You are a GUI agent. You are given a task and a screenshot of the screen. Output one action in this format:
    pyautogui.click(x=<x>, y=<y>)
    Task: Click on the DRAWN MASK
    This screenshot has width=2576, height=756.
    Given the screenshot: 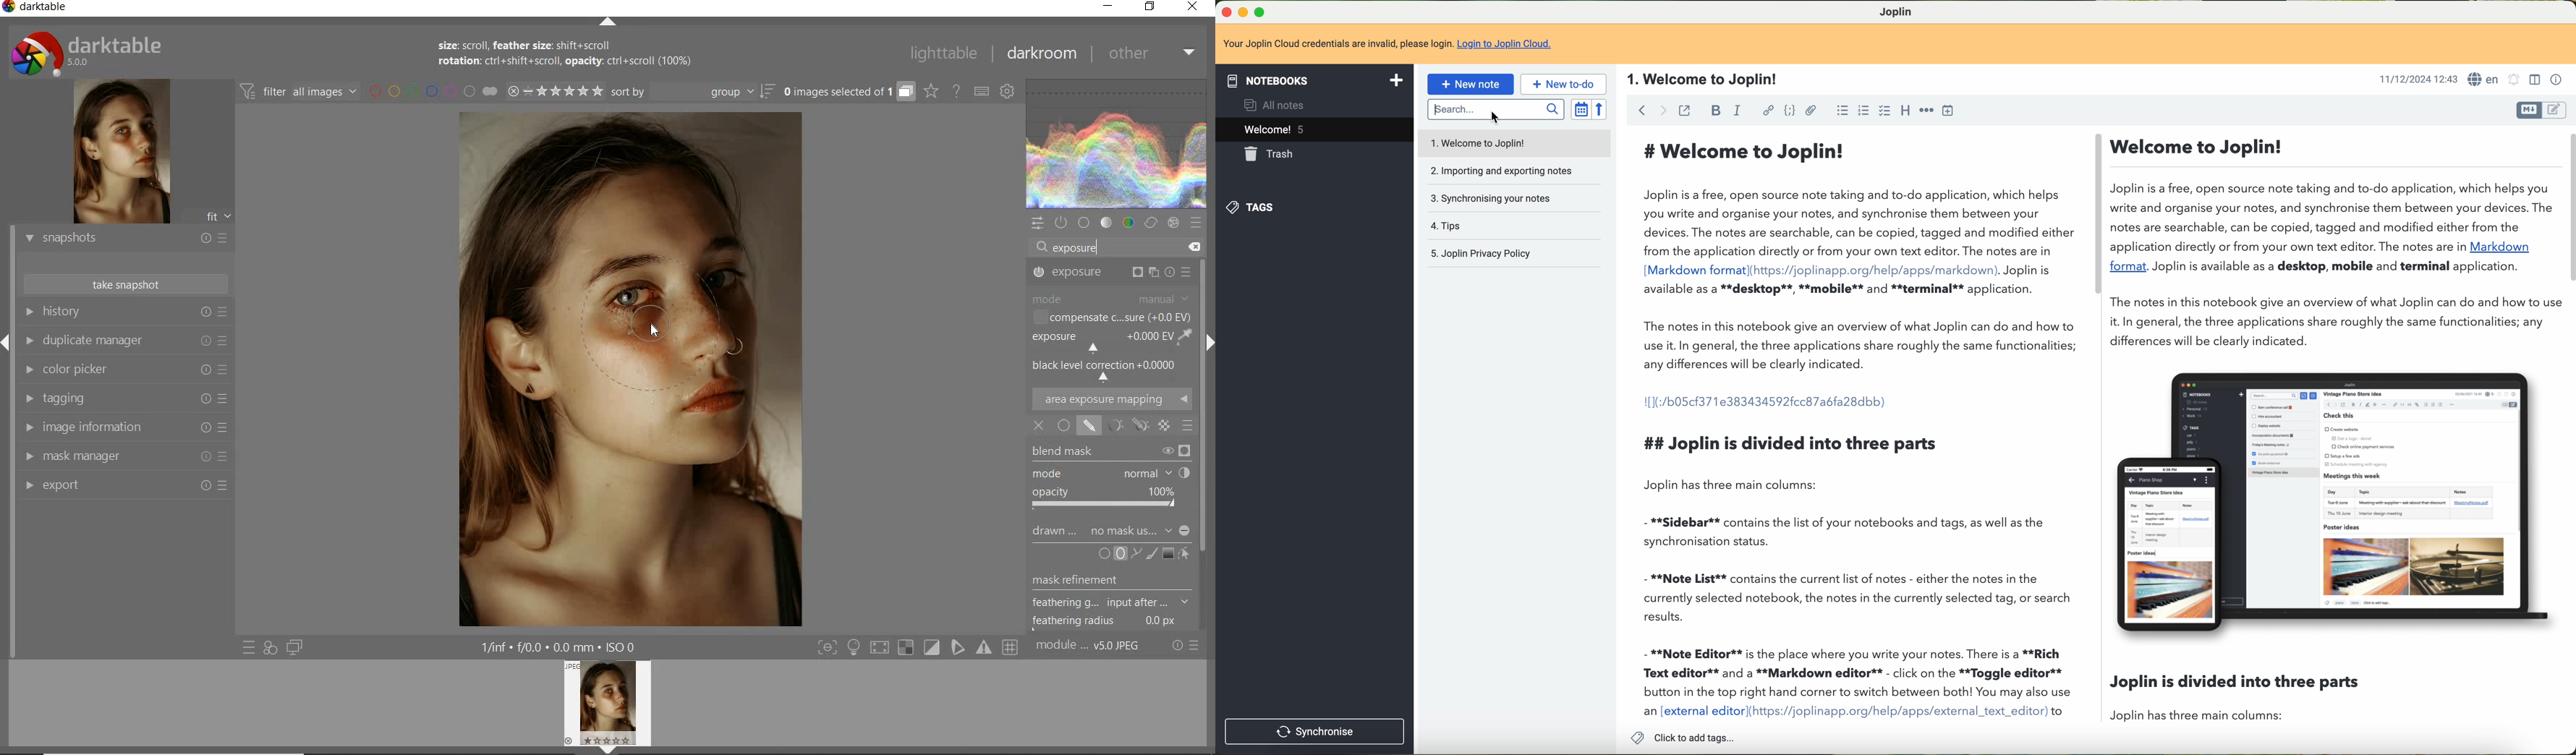 What is the action you would take?
    pyautogui.click(x=1111, y=531)
    